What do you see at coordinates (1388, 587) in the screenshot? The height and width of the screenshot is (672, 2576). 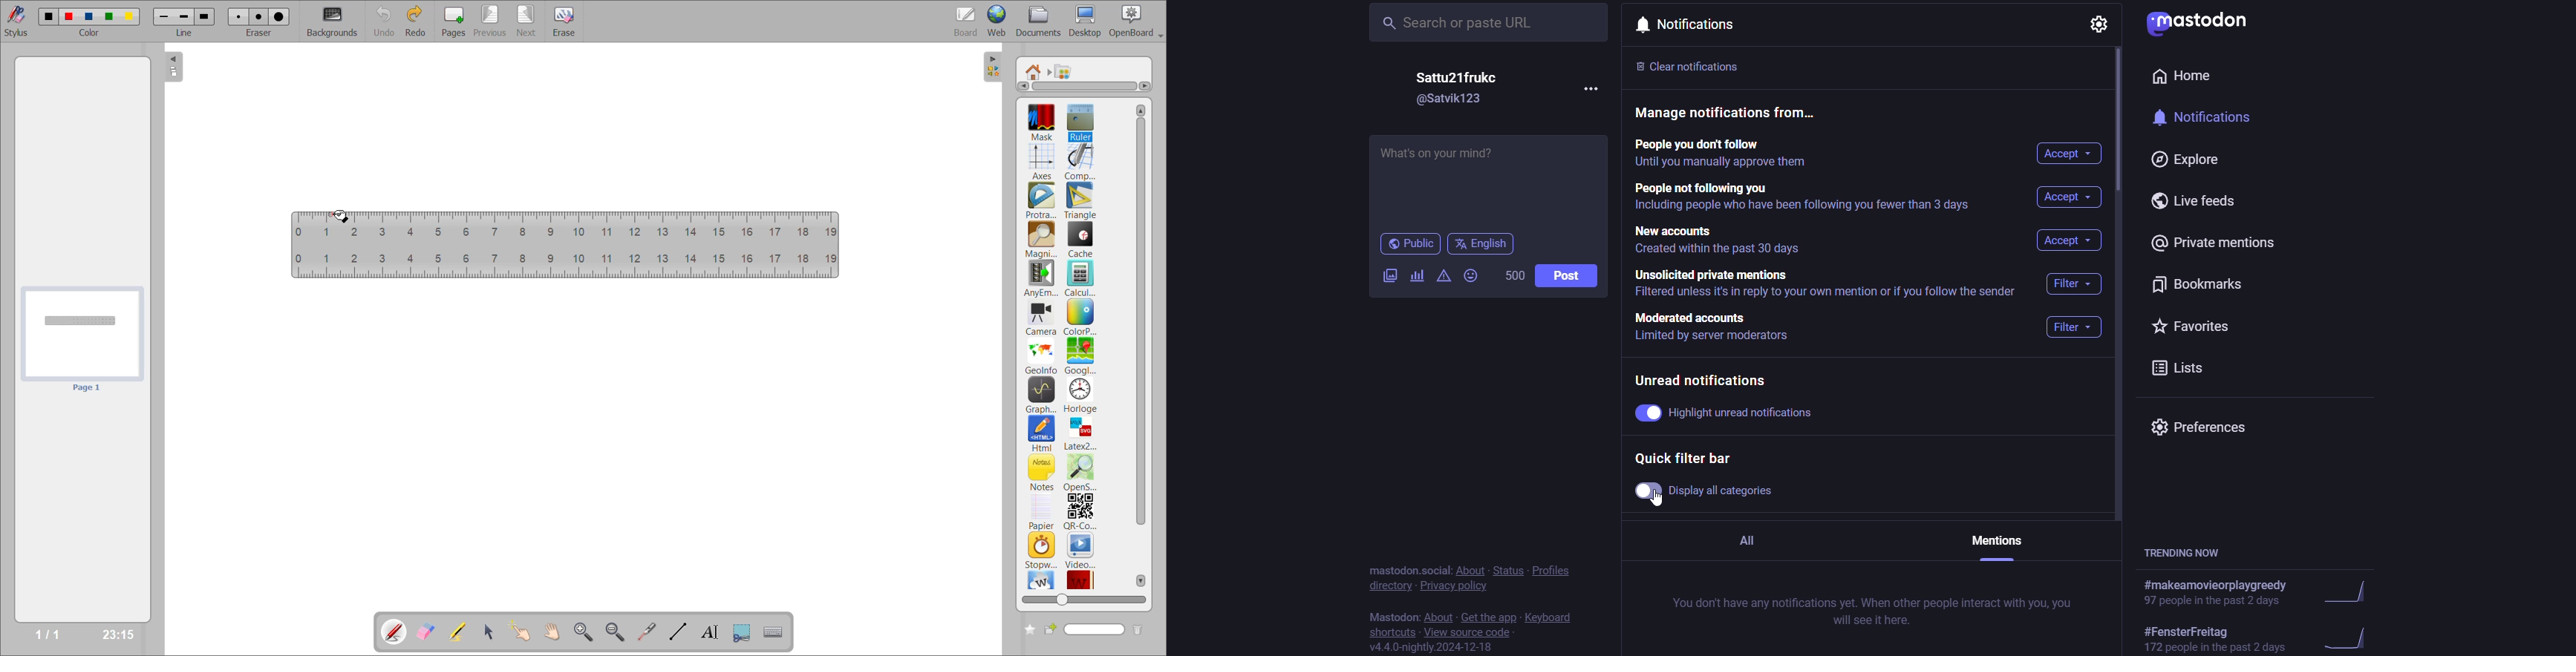 I see `directory` at bounding box center [1388, 587].